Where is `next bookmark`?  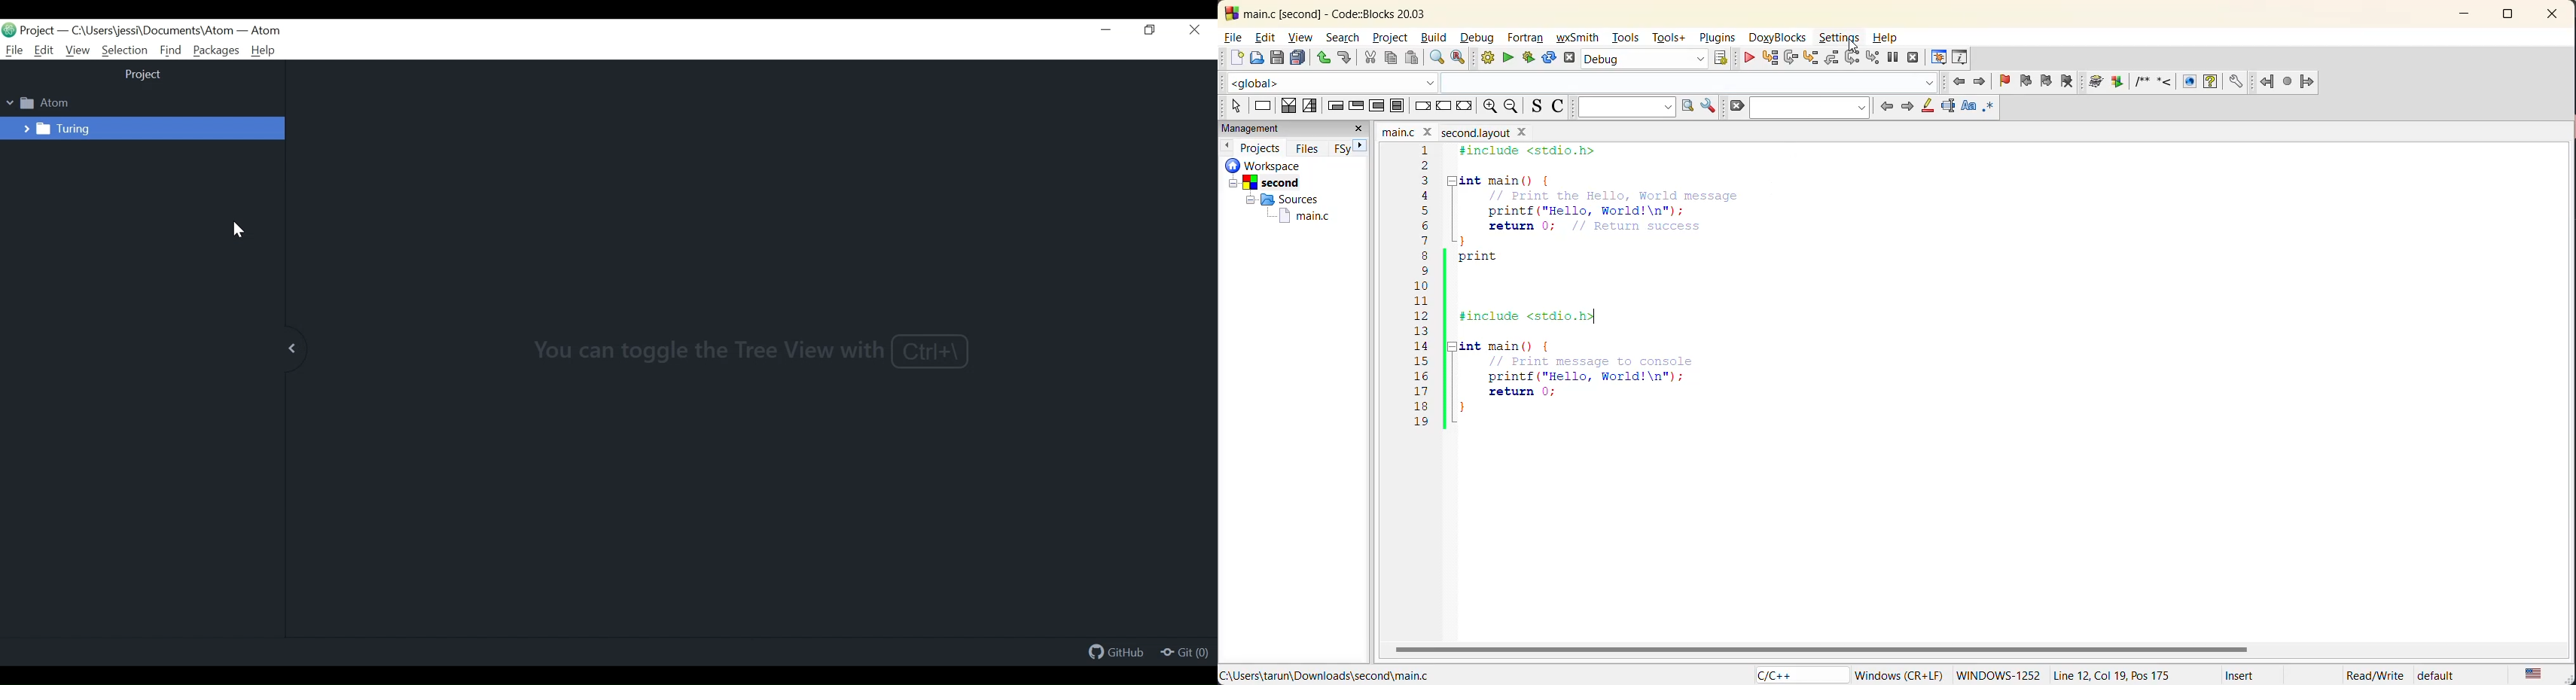
next bookmark is located at coordinates (2045, 81).